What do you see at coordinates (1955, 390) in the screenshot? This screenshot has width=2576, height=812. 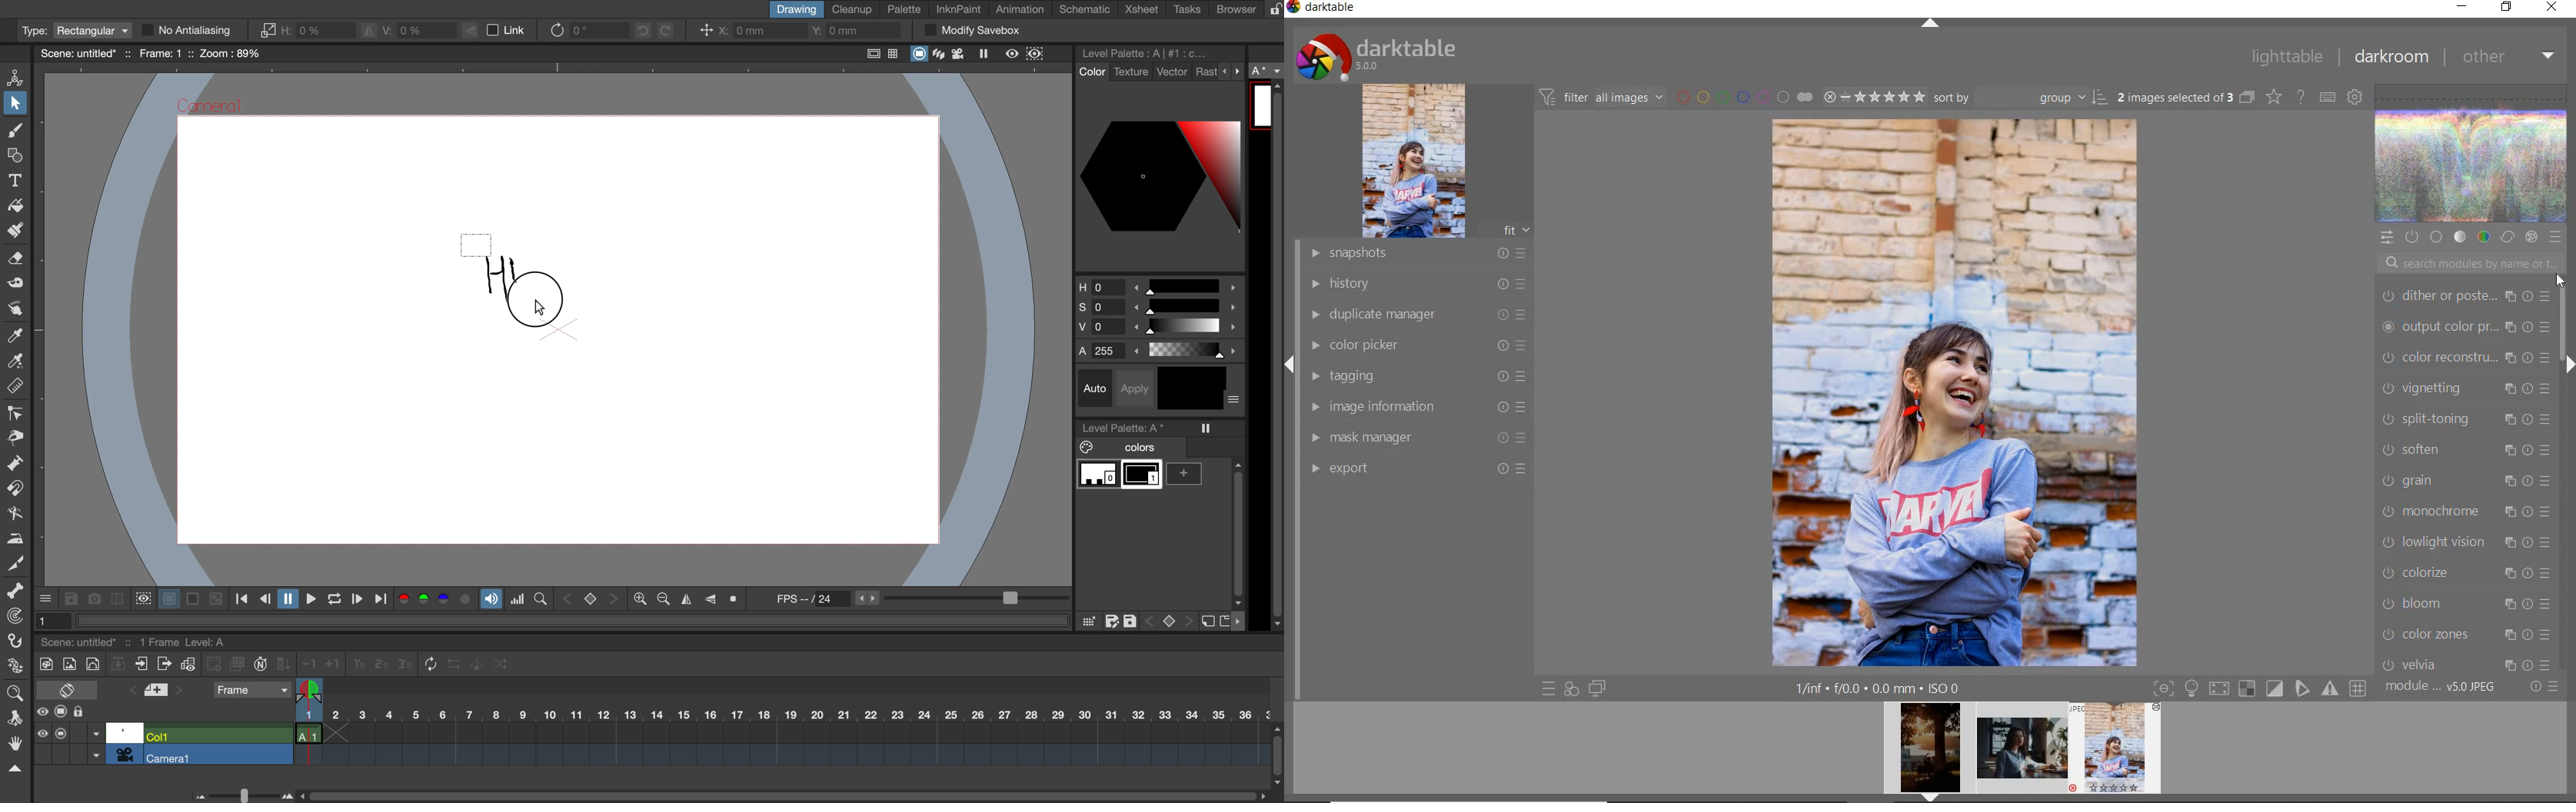 I see `selected image` at bounding box center [1955, 390].